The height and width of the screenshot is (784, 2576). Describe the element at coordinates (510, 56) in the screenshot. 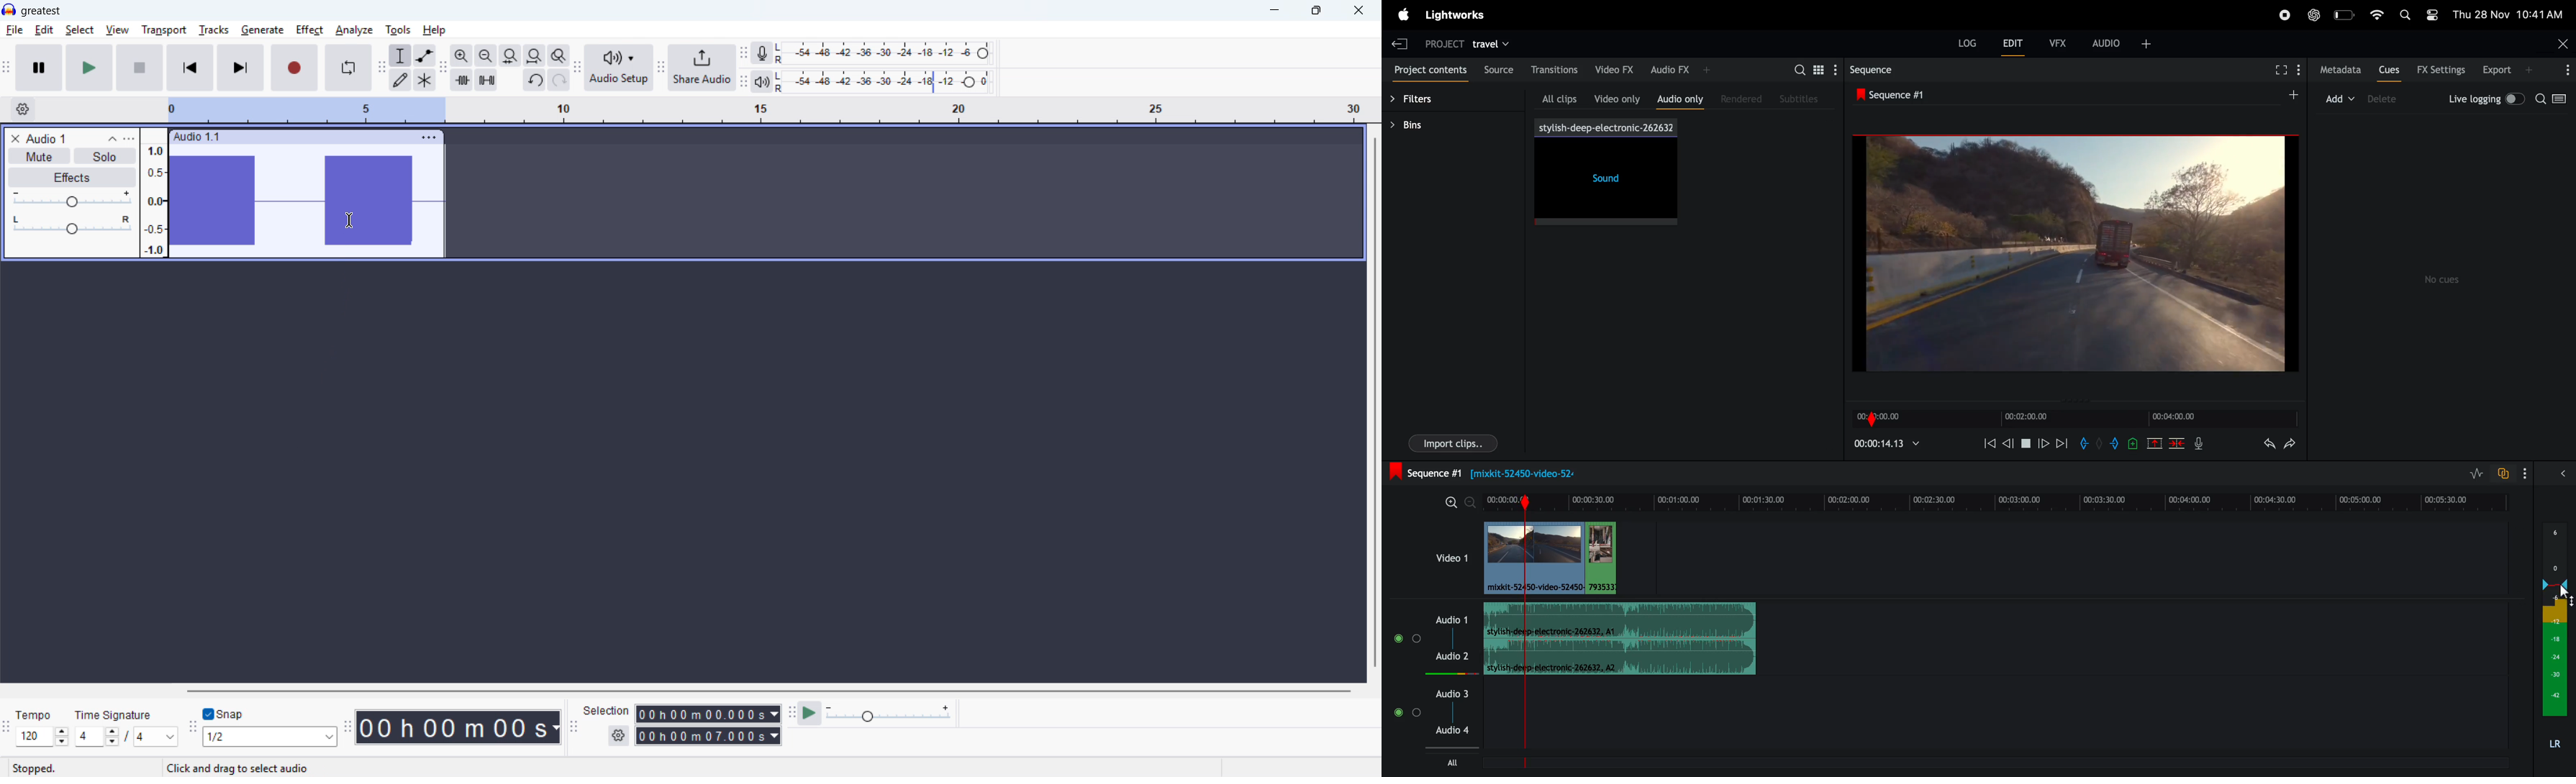

I see `Fit selection to width ` at that location.